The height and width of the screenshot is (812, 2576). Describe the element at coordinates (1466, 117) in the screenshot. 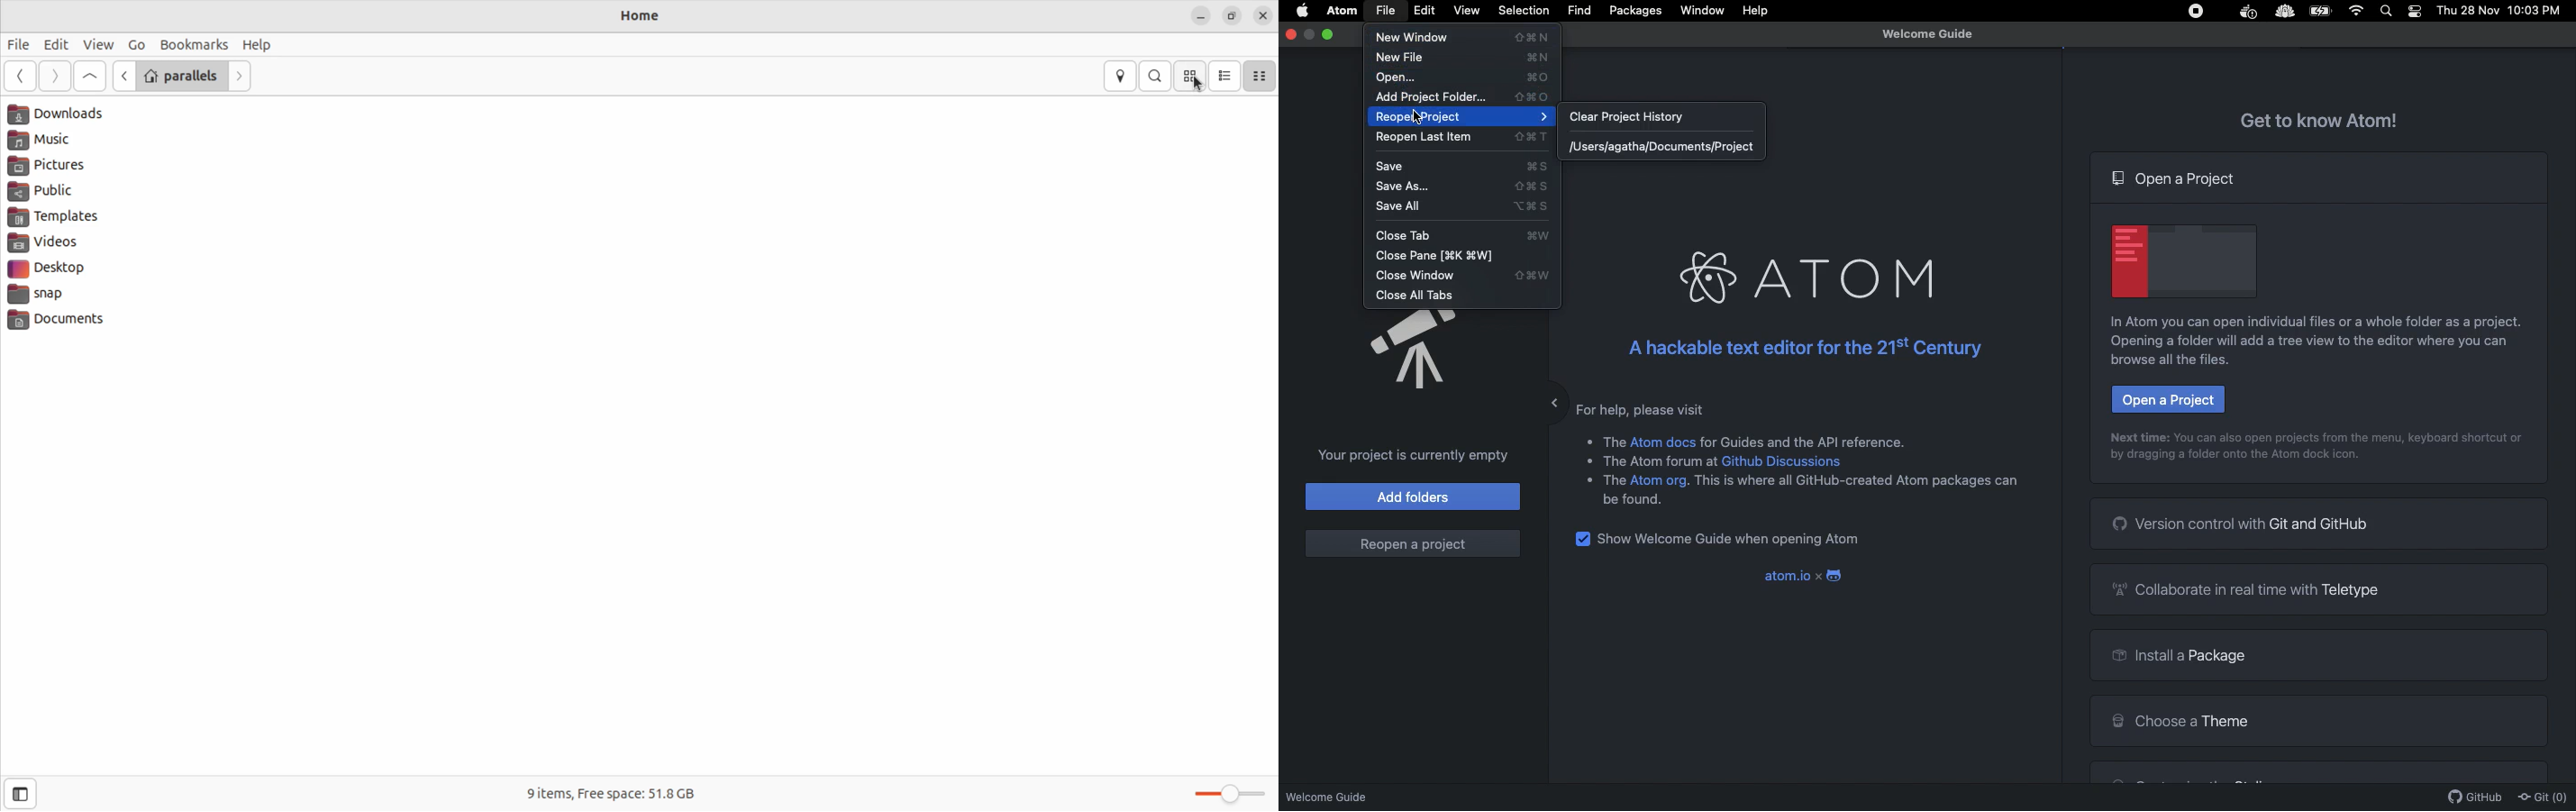

I see `Reopen project` at that location.